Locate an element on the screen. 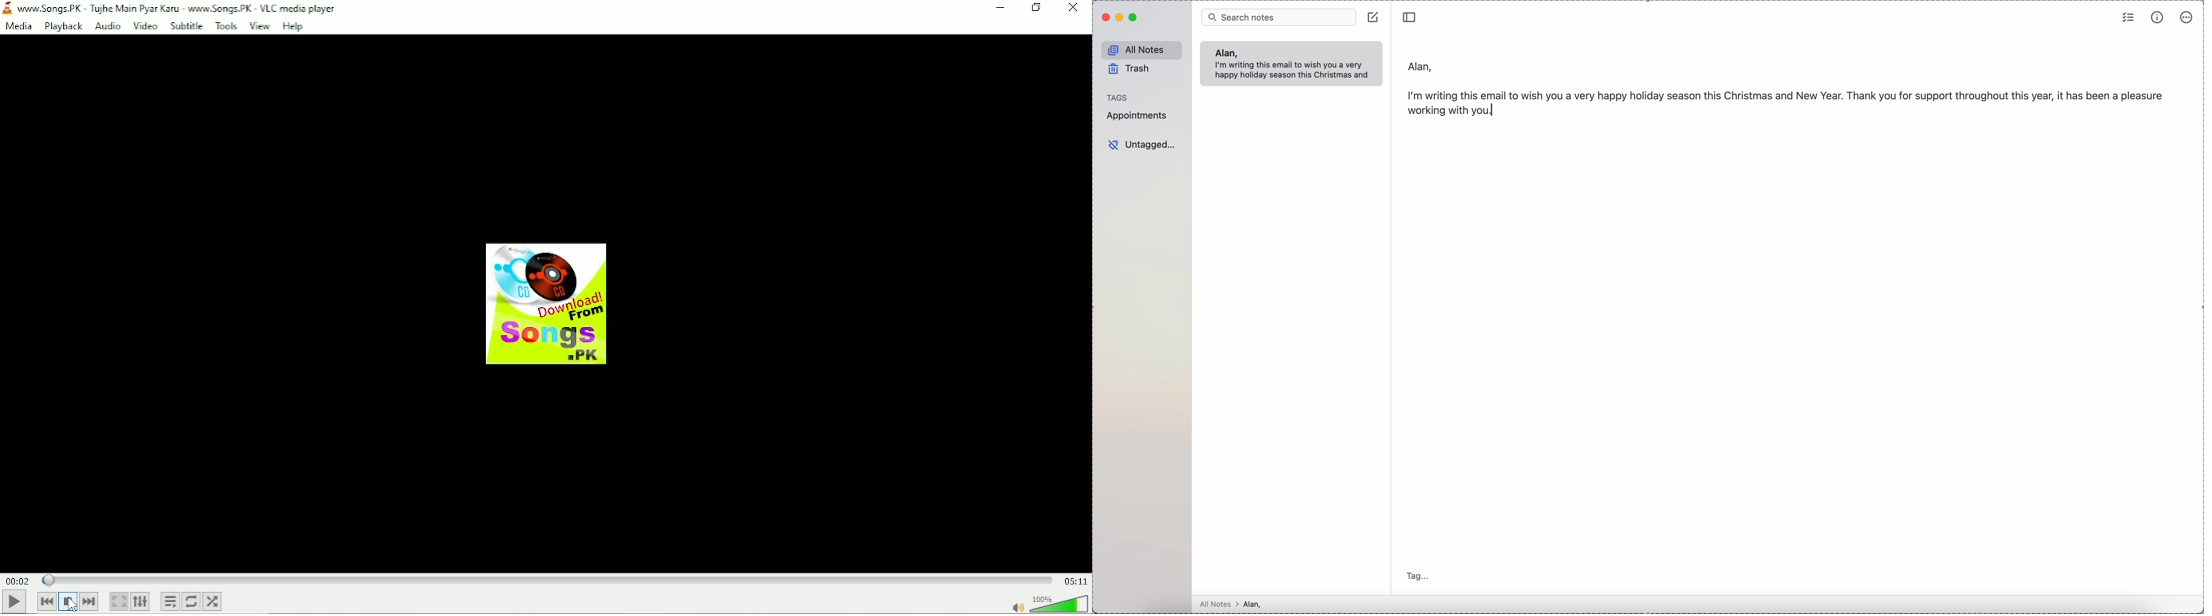  maximize is located at coordinates (1134, 18).